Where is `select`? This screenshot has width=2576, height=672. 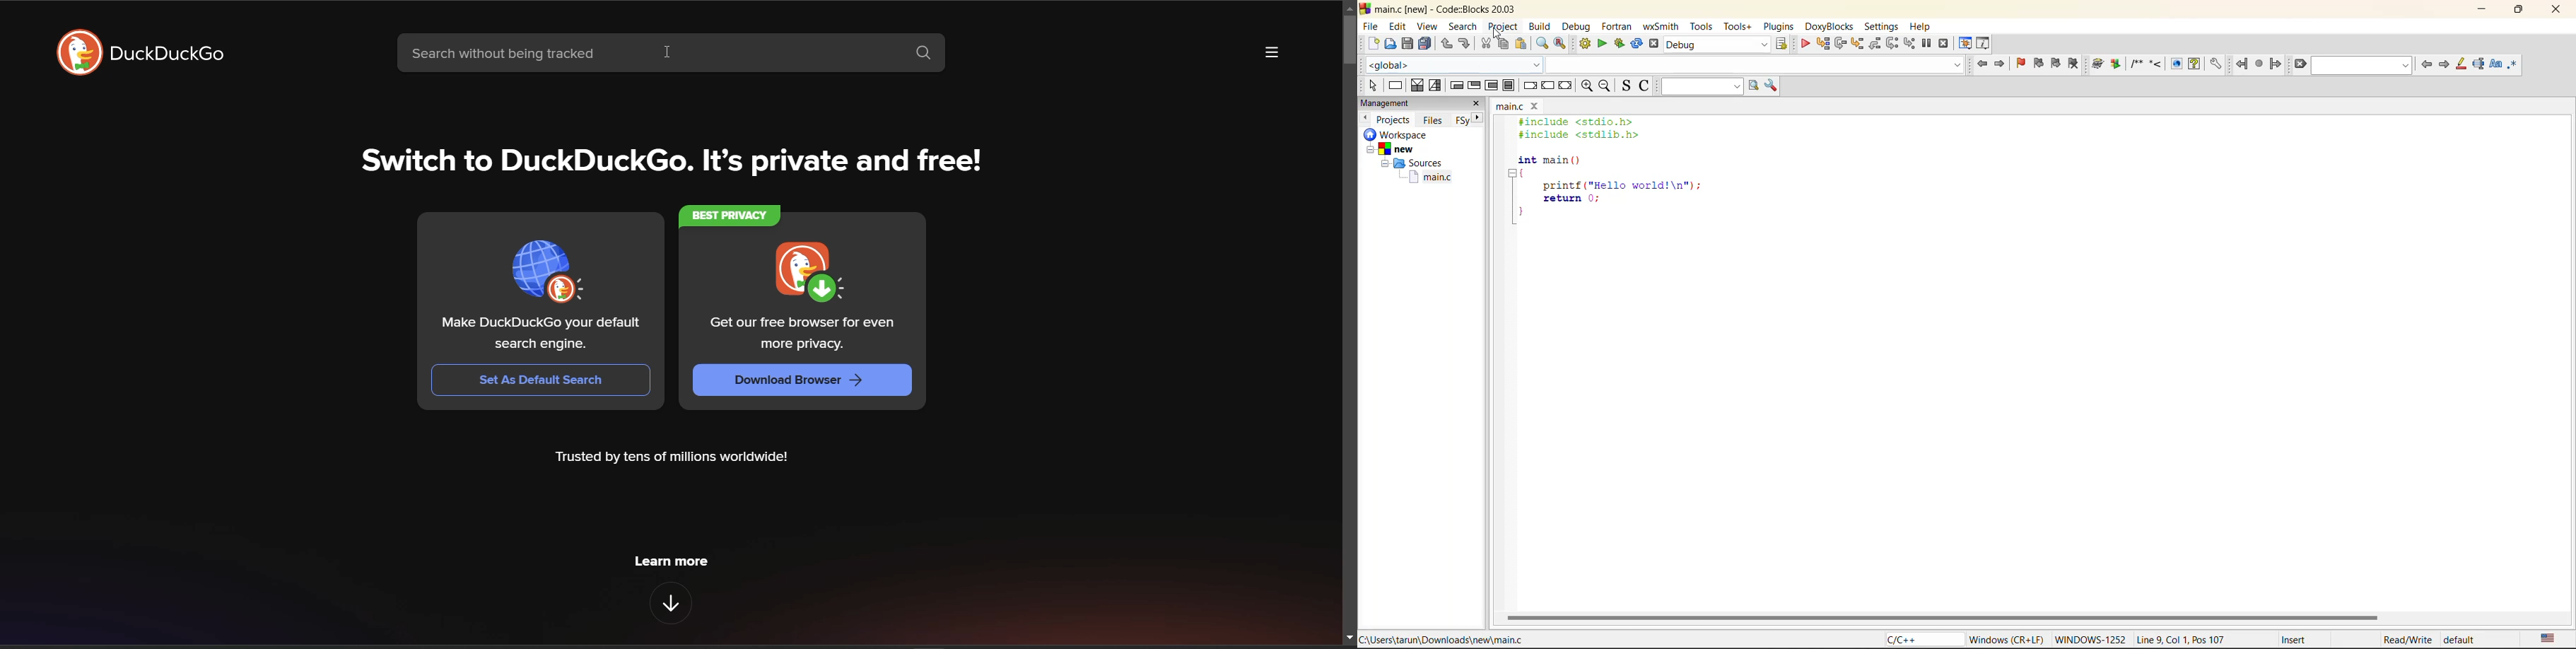
select is located at coordinates (1372, 86).